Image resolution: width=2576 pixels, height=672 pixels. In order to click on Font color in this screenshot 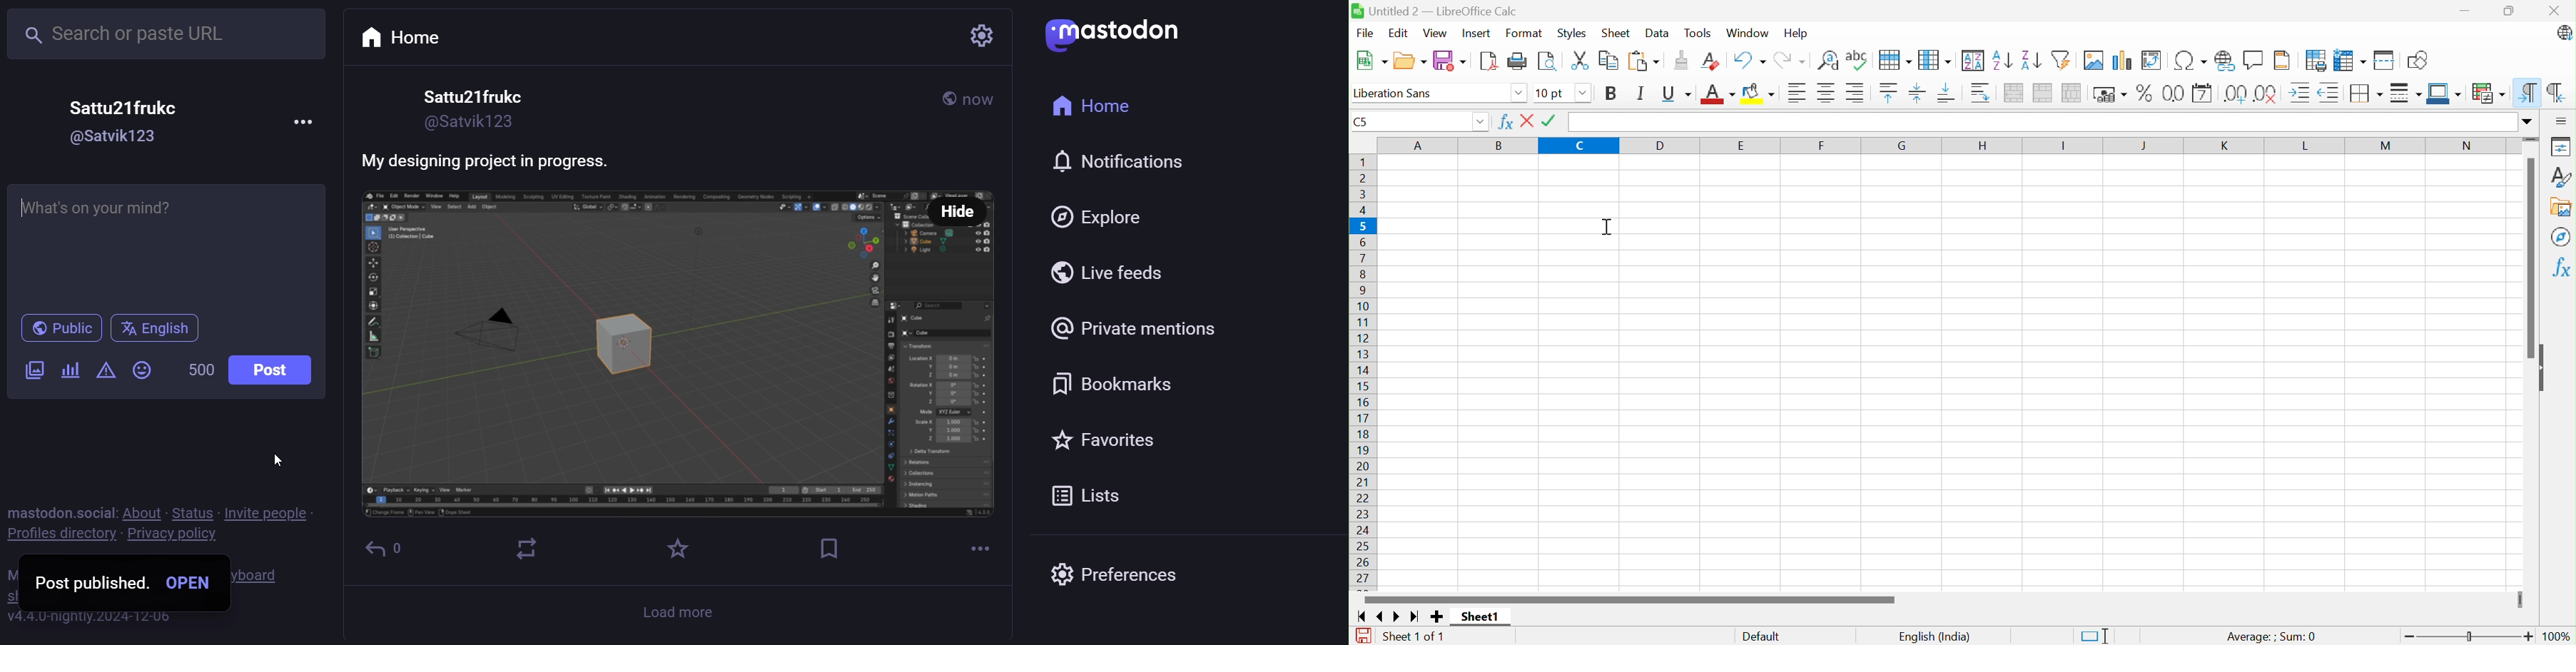, I will do `click(1719, 95)`.